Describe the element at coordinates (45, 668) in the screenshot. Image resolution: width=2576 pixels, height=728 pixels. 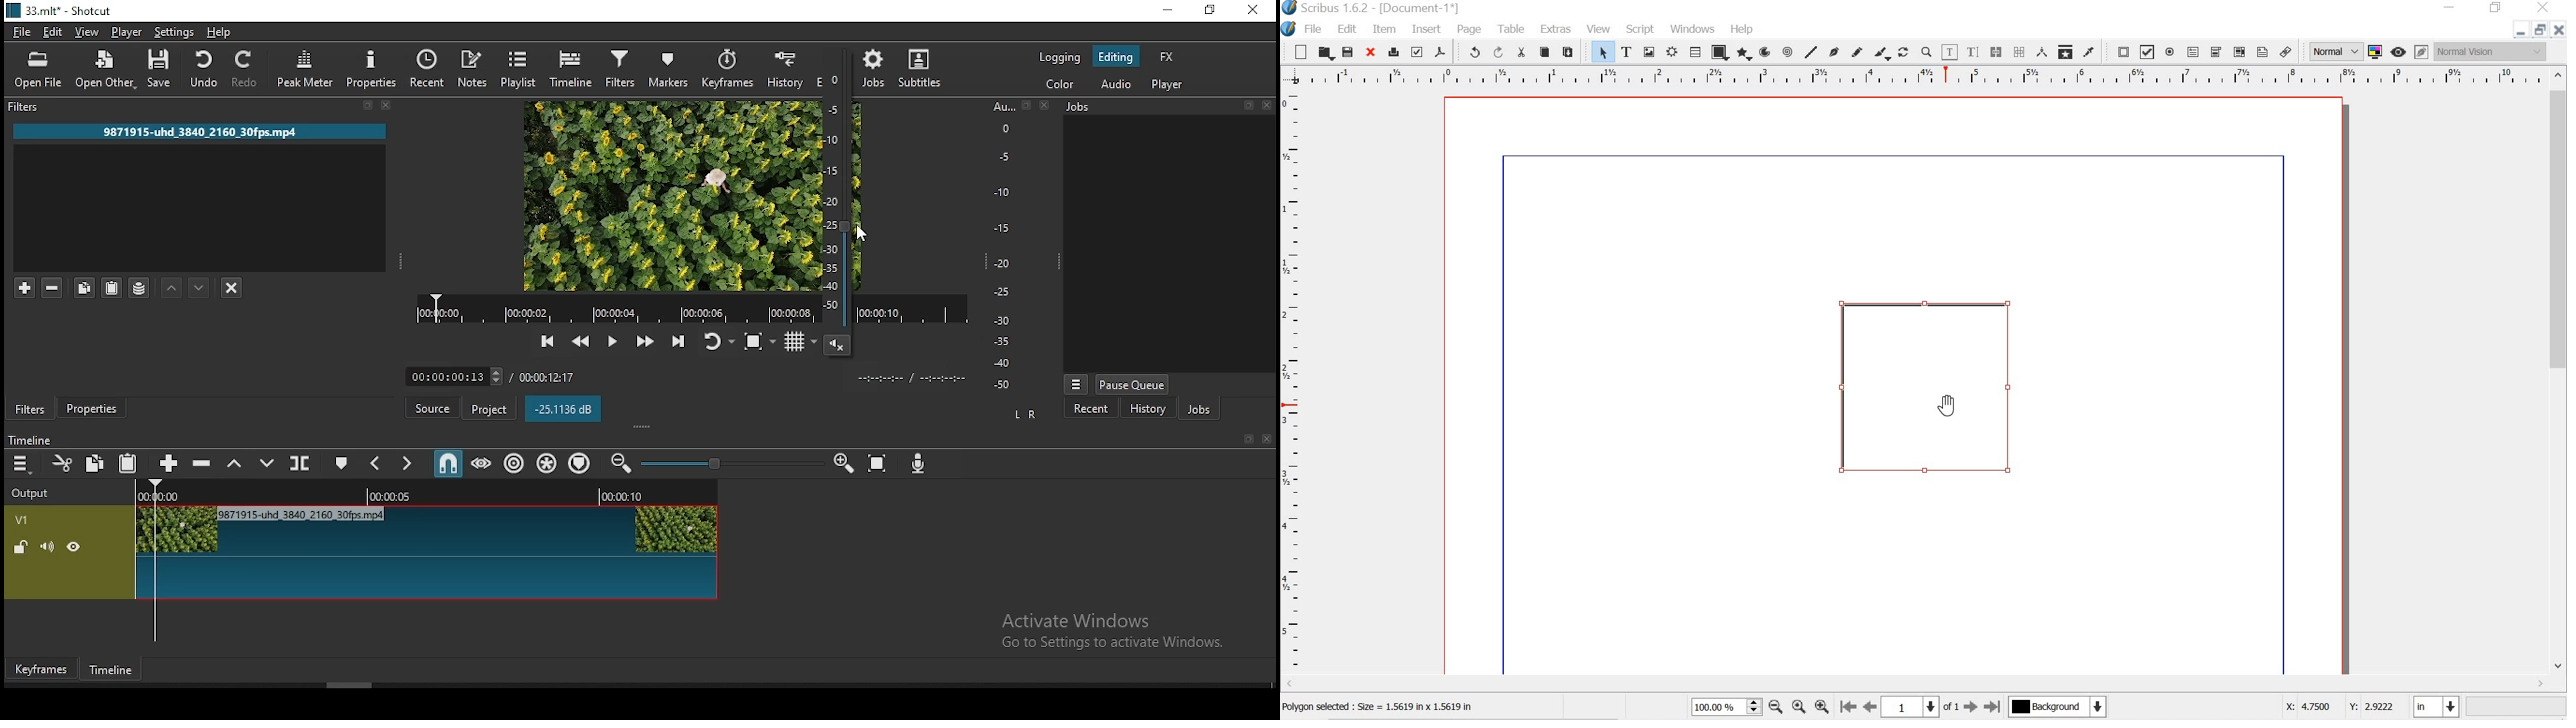
I see `keyframes` at that location.